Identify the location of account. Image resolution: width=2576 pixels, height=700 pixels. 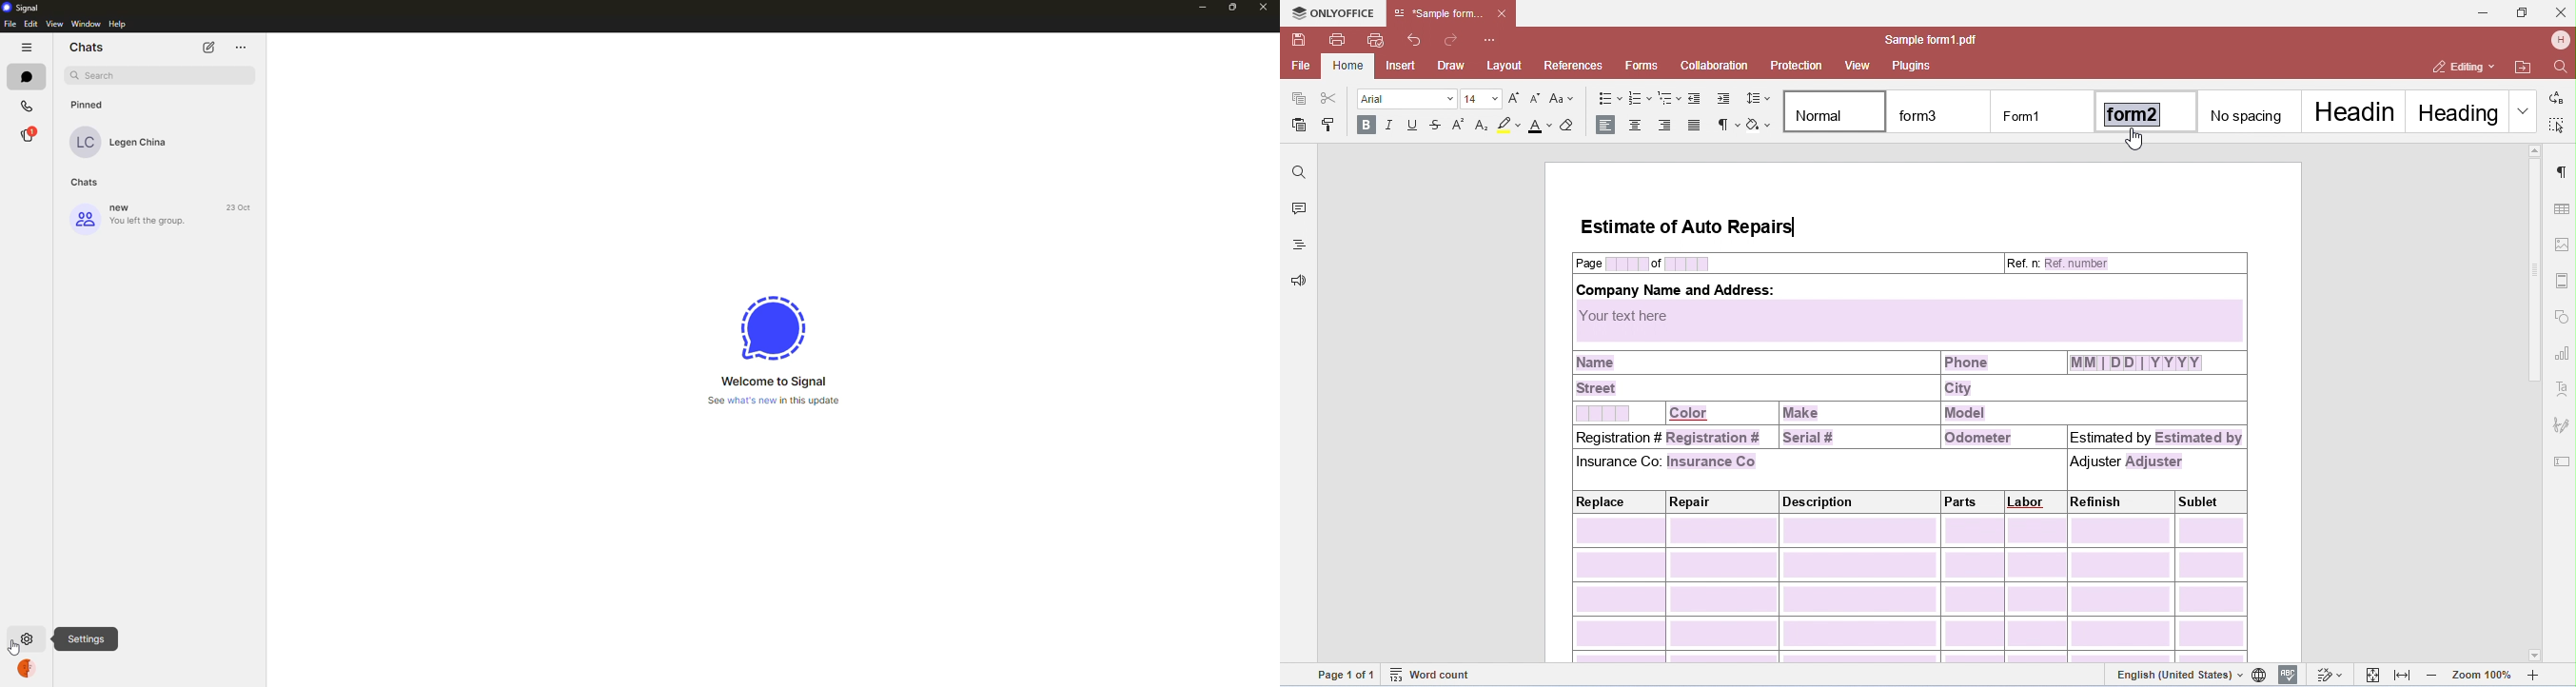
(27, 669).